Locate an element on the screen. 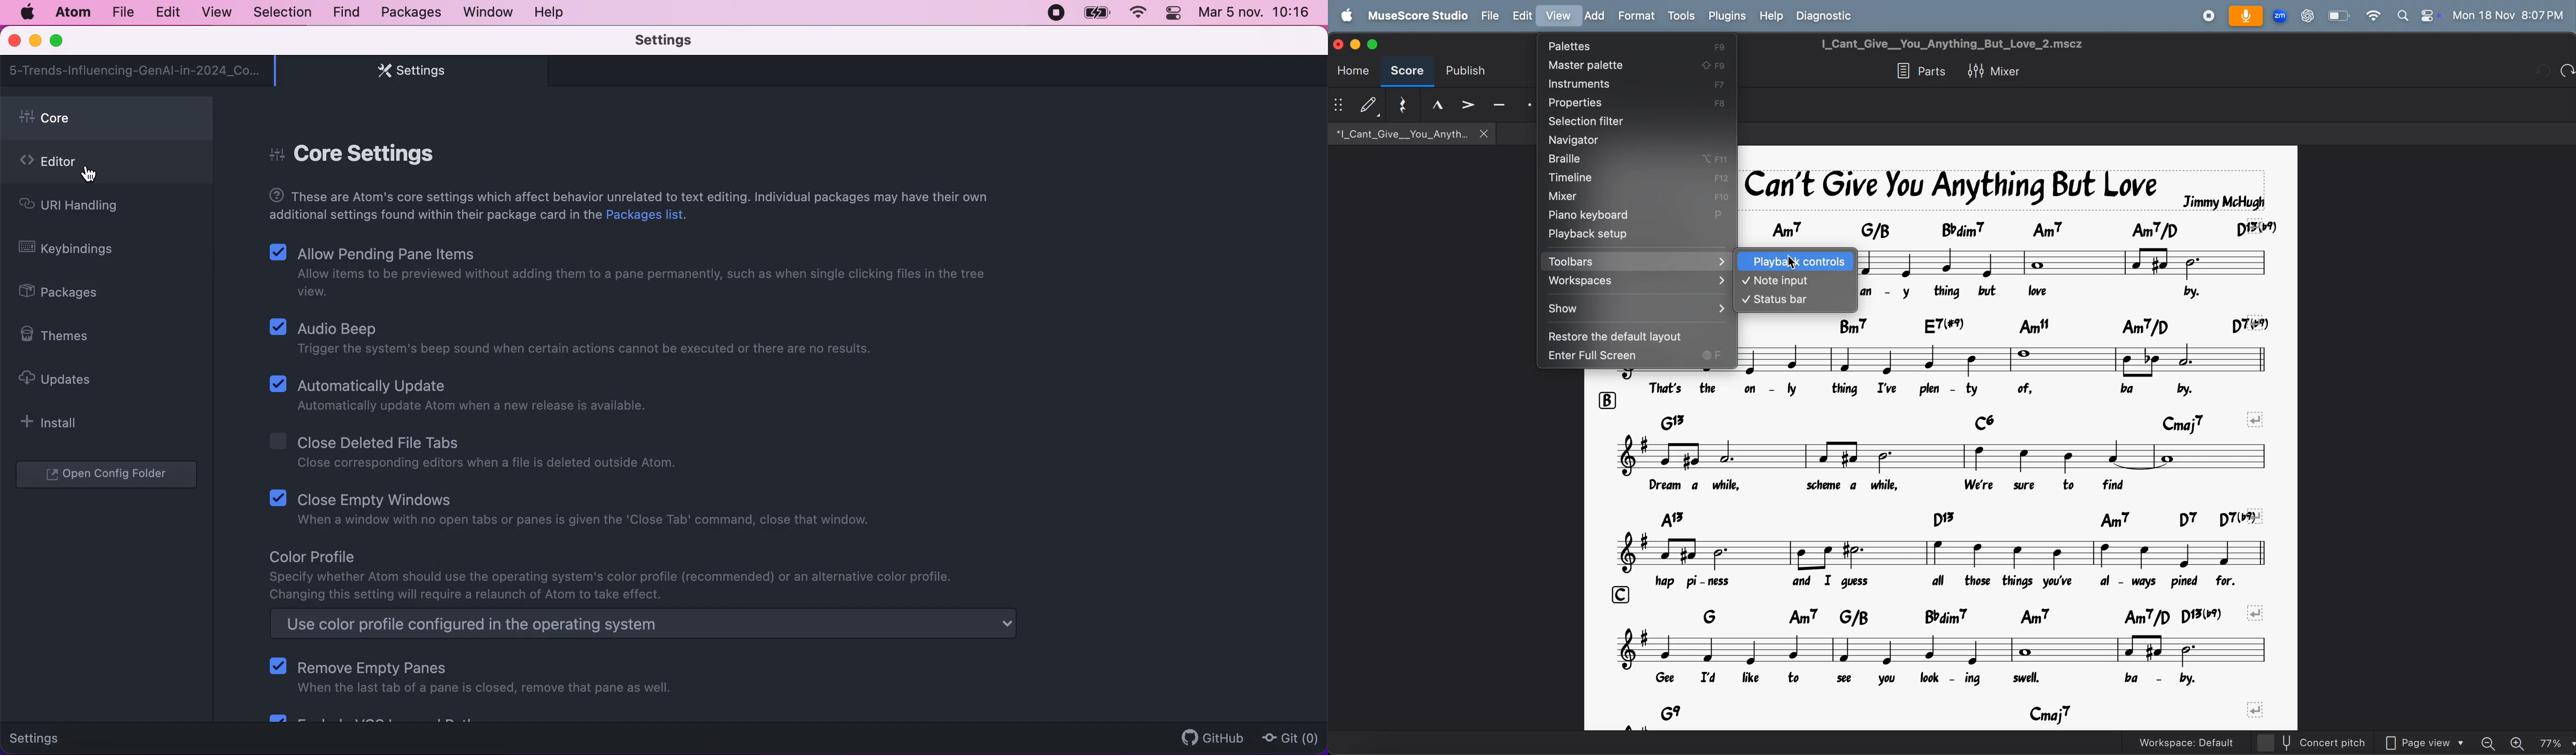  wifi is located at coordinates (1136, 13).